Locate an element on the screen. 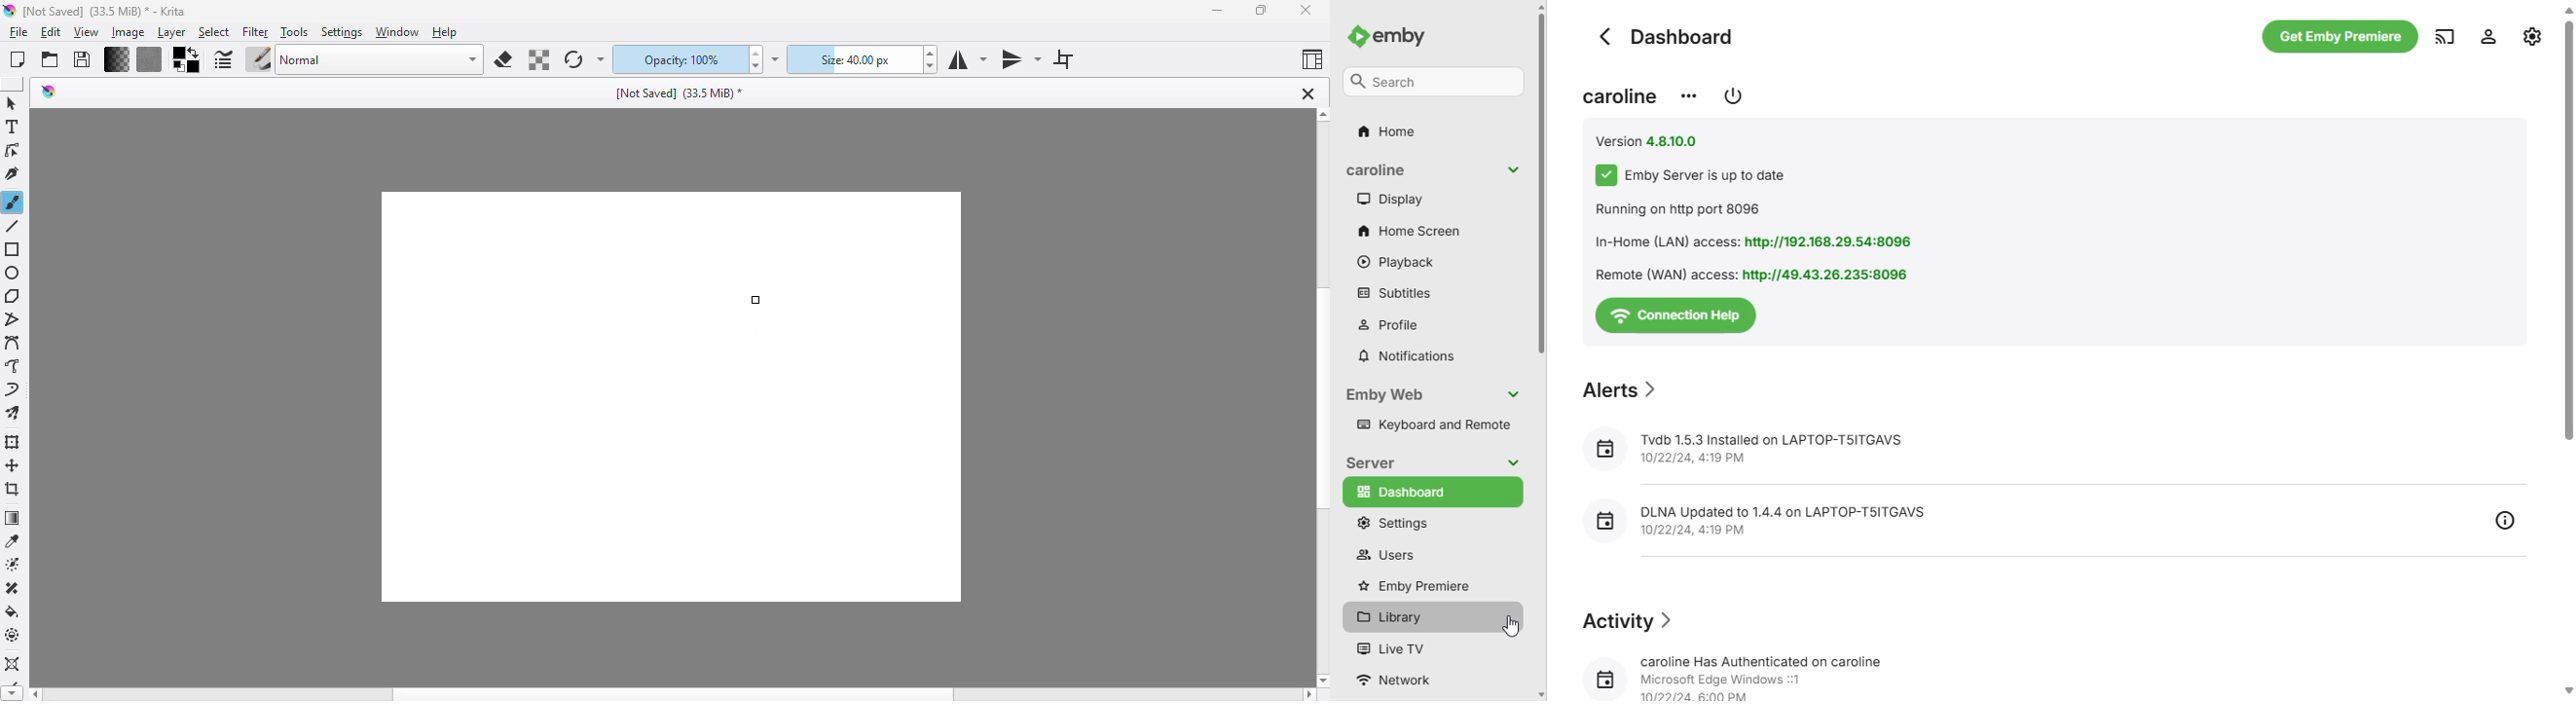 Image resolution: width=2576 pixels, height=728 pixels. crop the image to an area is located at coordinates (13, 489).